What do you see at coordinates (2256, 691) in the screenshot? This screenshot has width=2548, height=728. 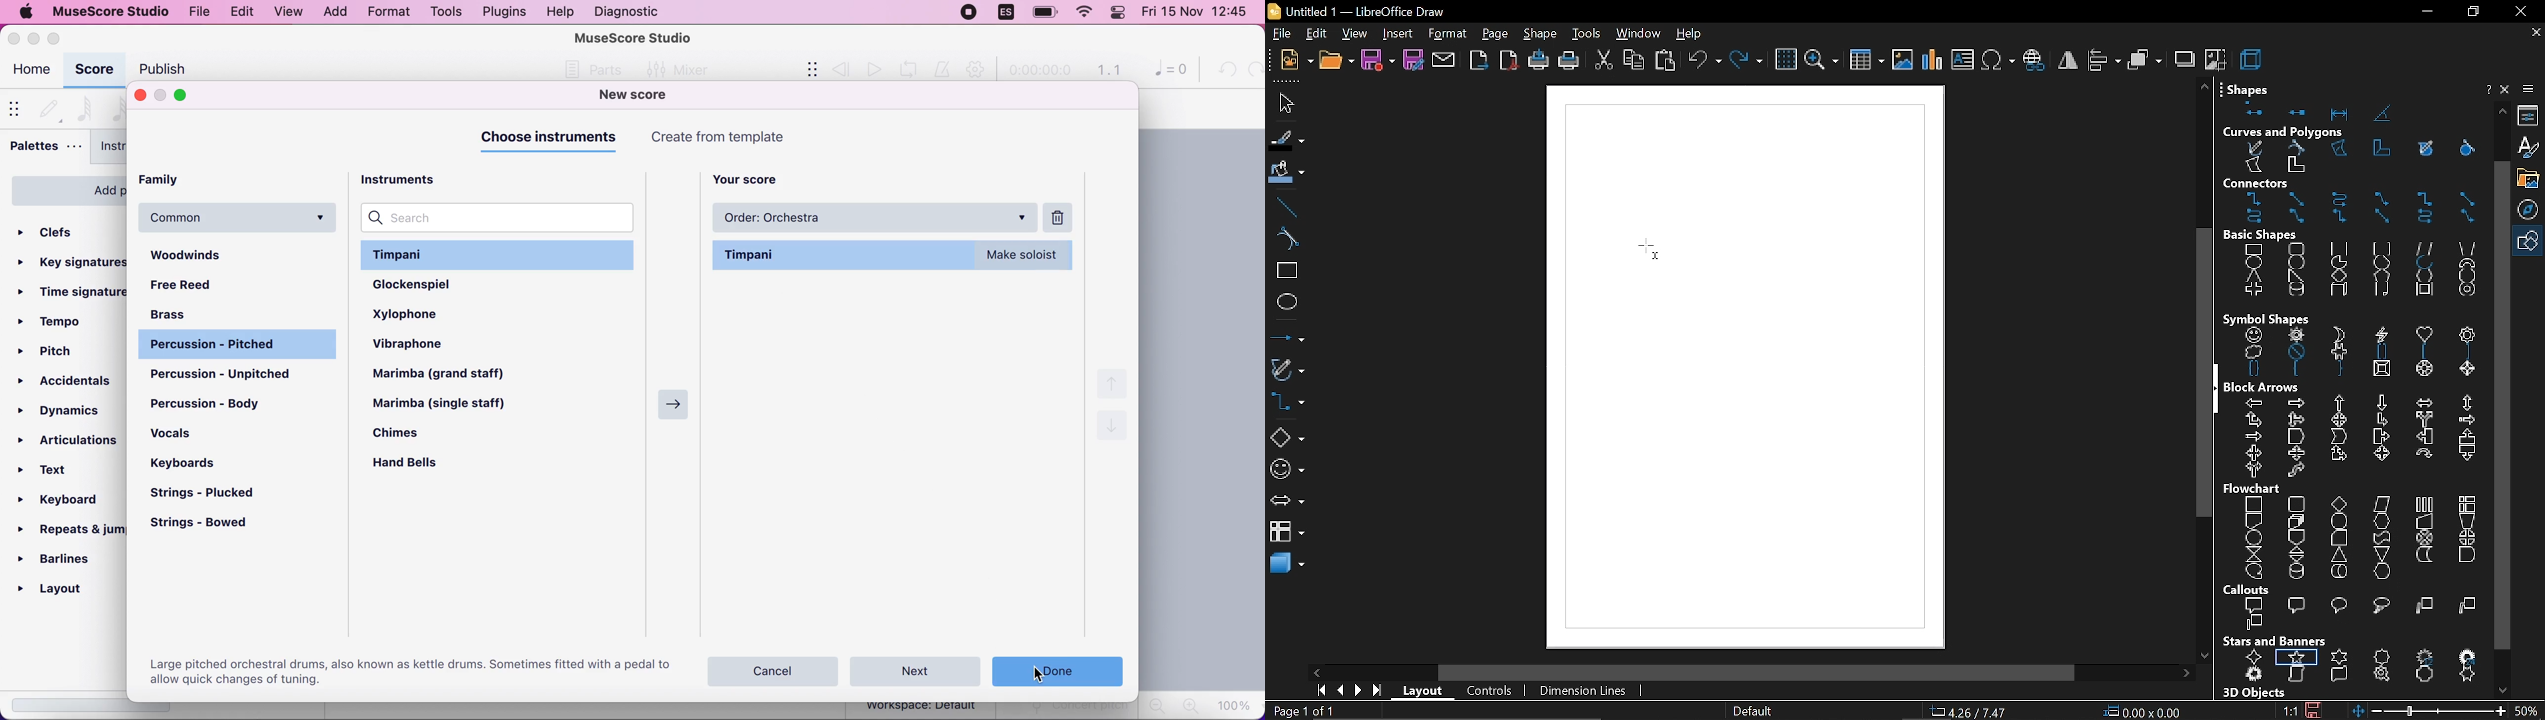 I see `3D objects` at bounding box center [2256, 691].